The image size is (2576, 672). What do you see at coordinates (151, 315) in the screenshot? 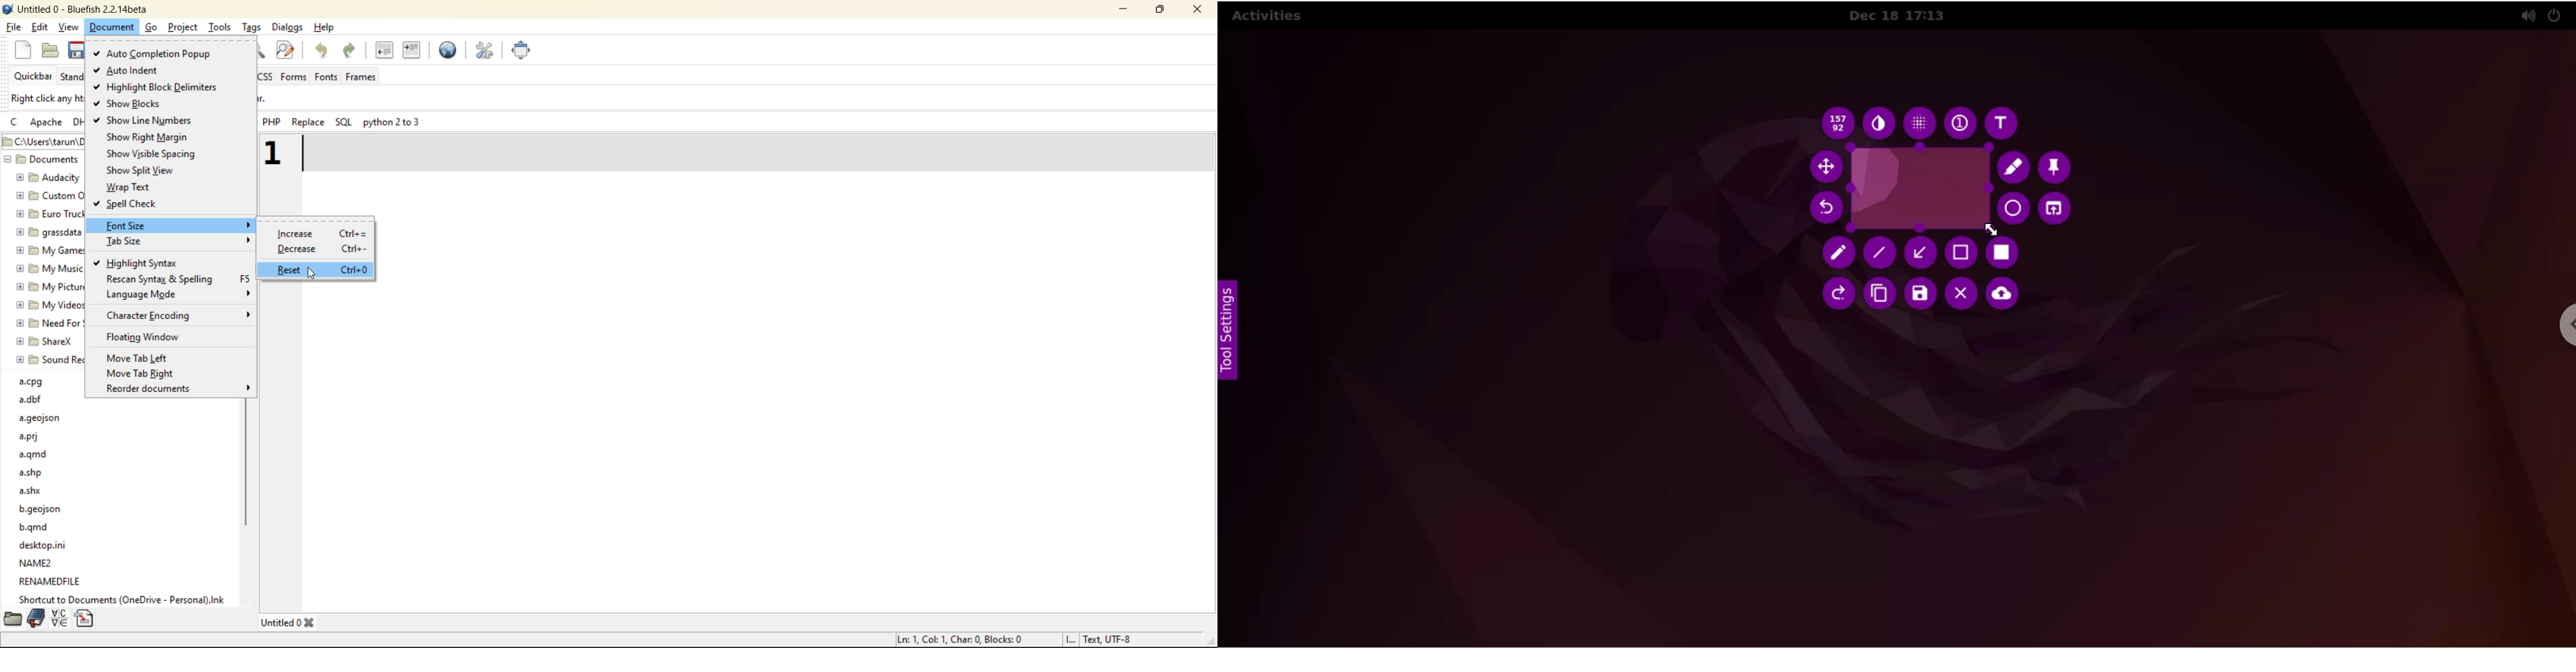
I see `character encoding` at bounding box center [151, 315].